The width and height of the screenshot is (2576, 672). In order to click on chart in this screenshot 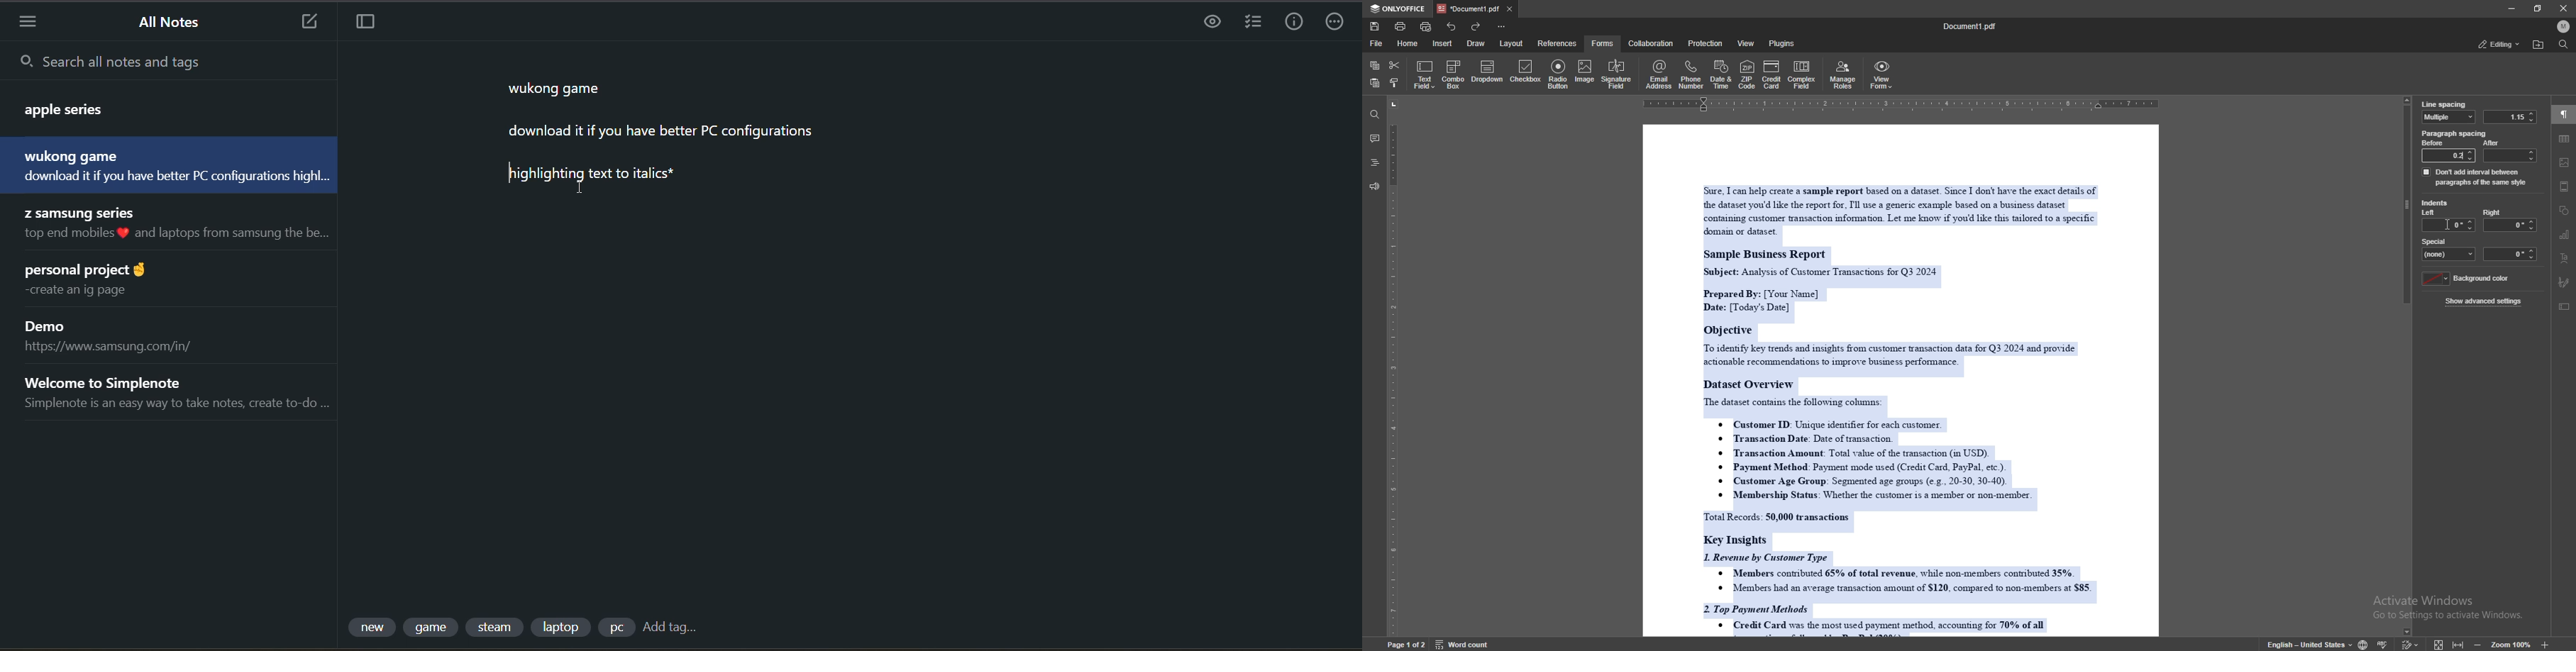, I will do `click(2565, 235)`.